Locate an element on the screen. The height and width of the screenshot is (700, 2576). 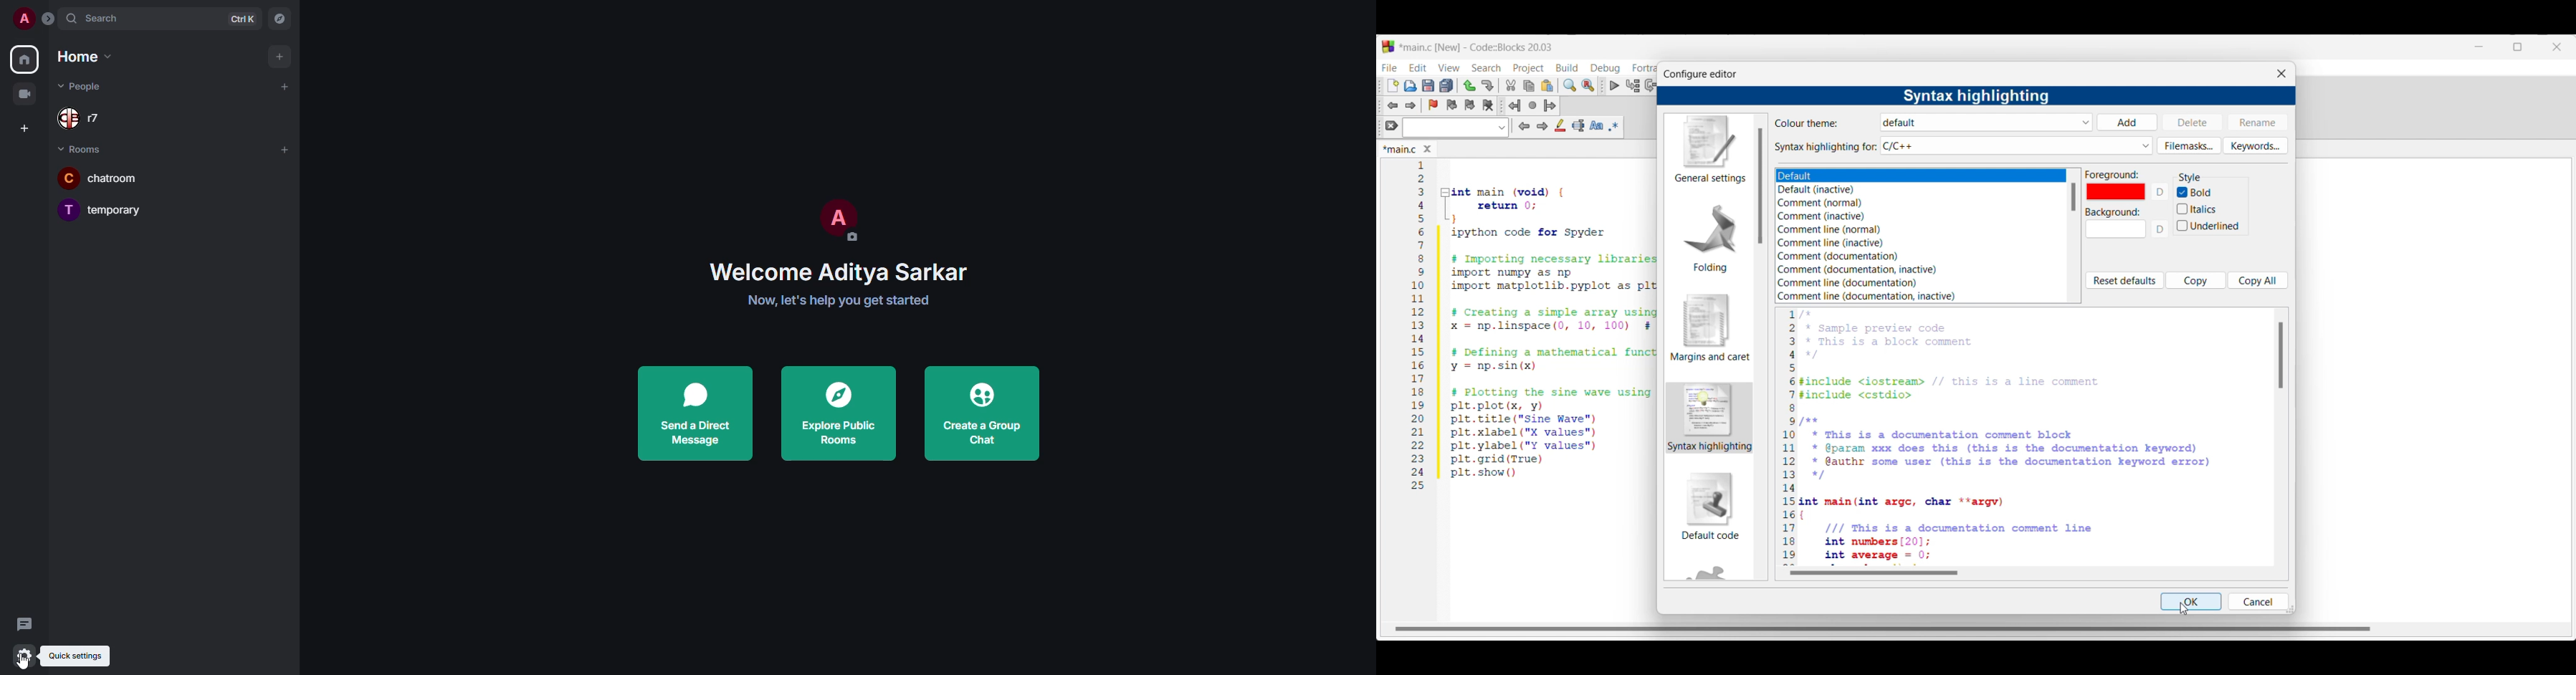
quick settings is located at coordinates (76, 655).